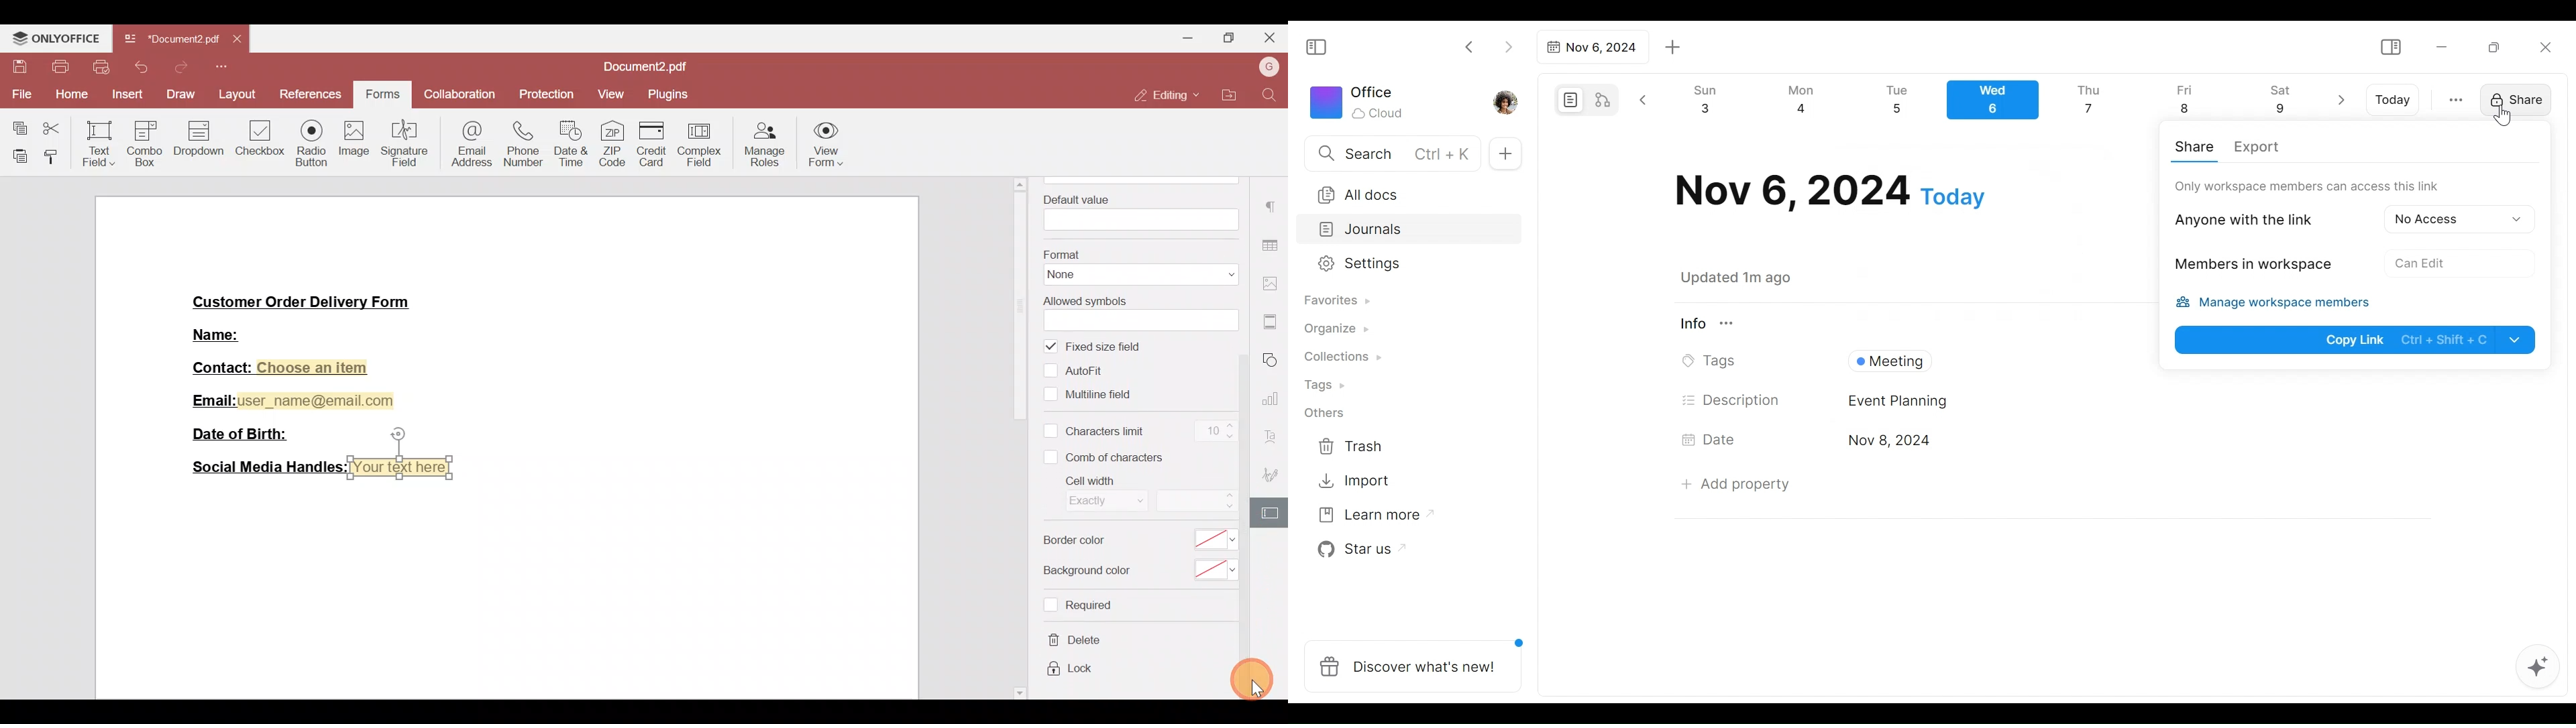 The image size is (2576, 728). Describe the element at coordinates (651, 67) in the screenshot. I see `Document2.pdf` at that location.